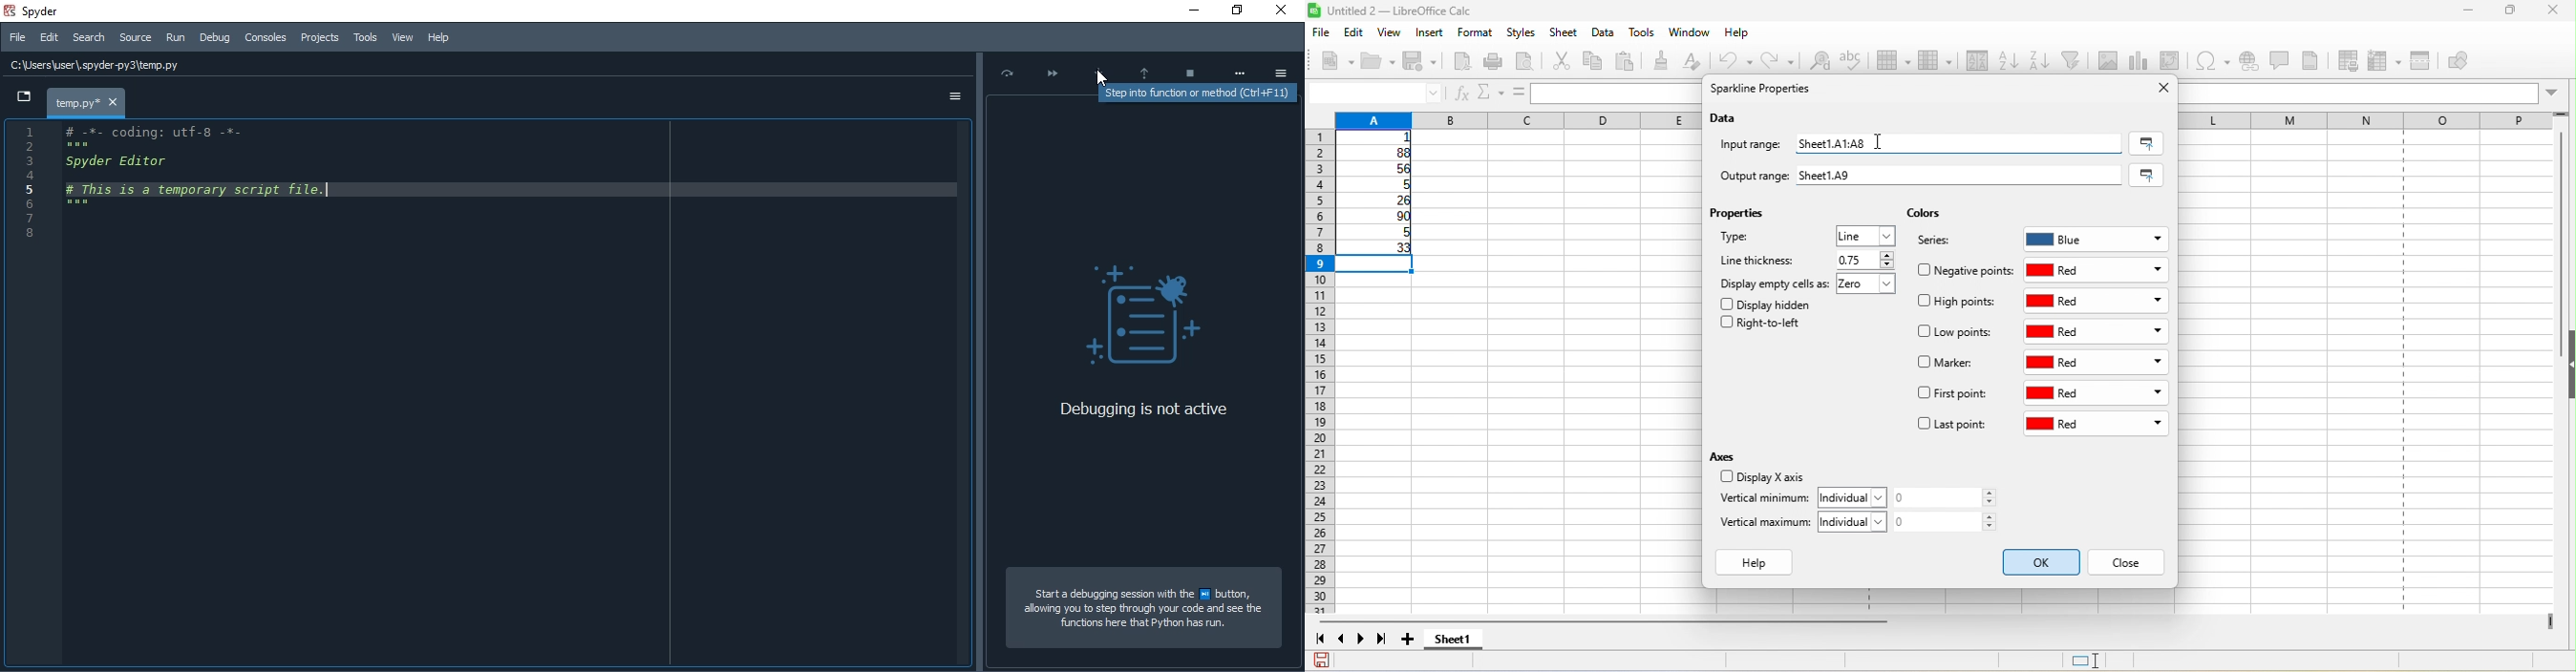  I want to click on 5, so click(1375, 235).